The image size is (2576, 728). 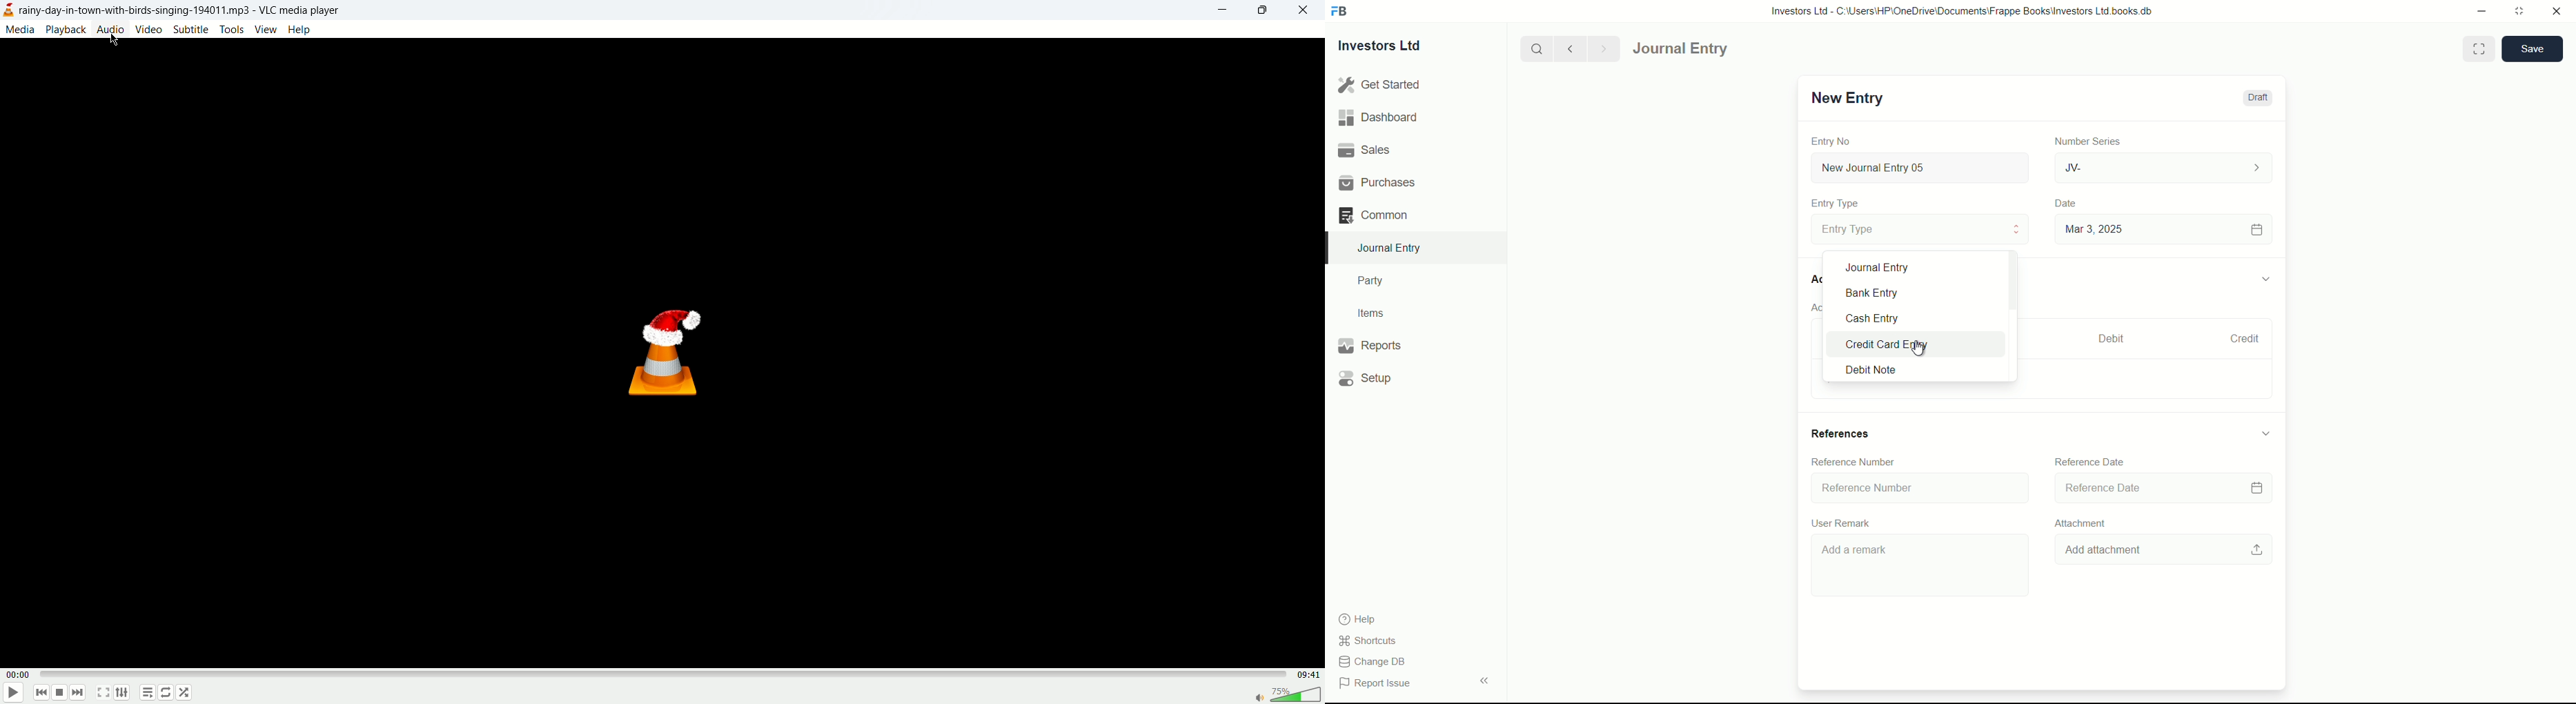 What do you see at coordinates (1833, 139) in the screenshot?
I see `Entry No` at bounding box center [1833, 139].